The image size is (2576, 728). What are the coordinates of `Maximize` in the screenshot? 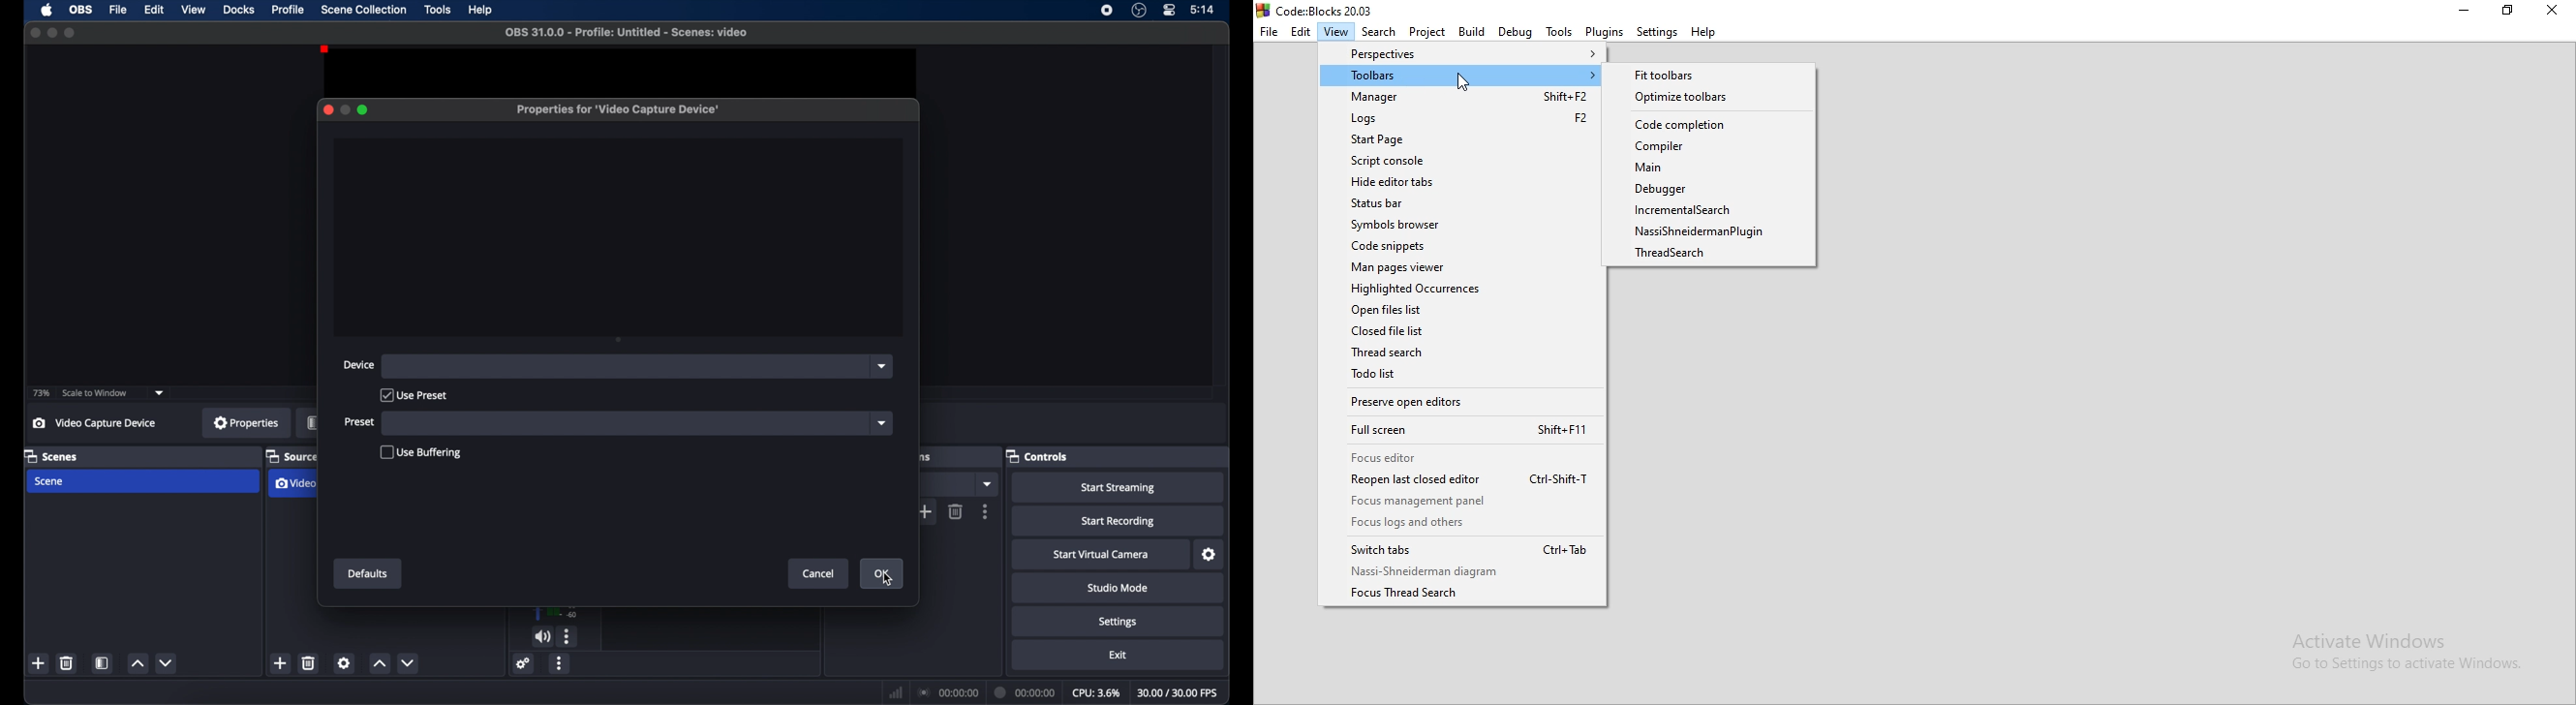 It's located at (2511, 12).